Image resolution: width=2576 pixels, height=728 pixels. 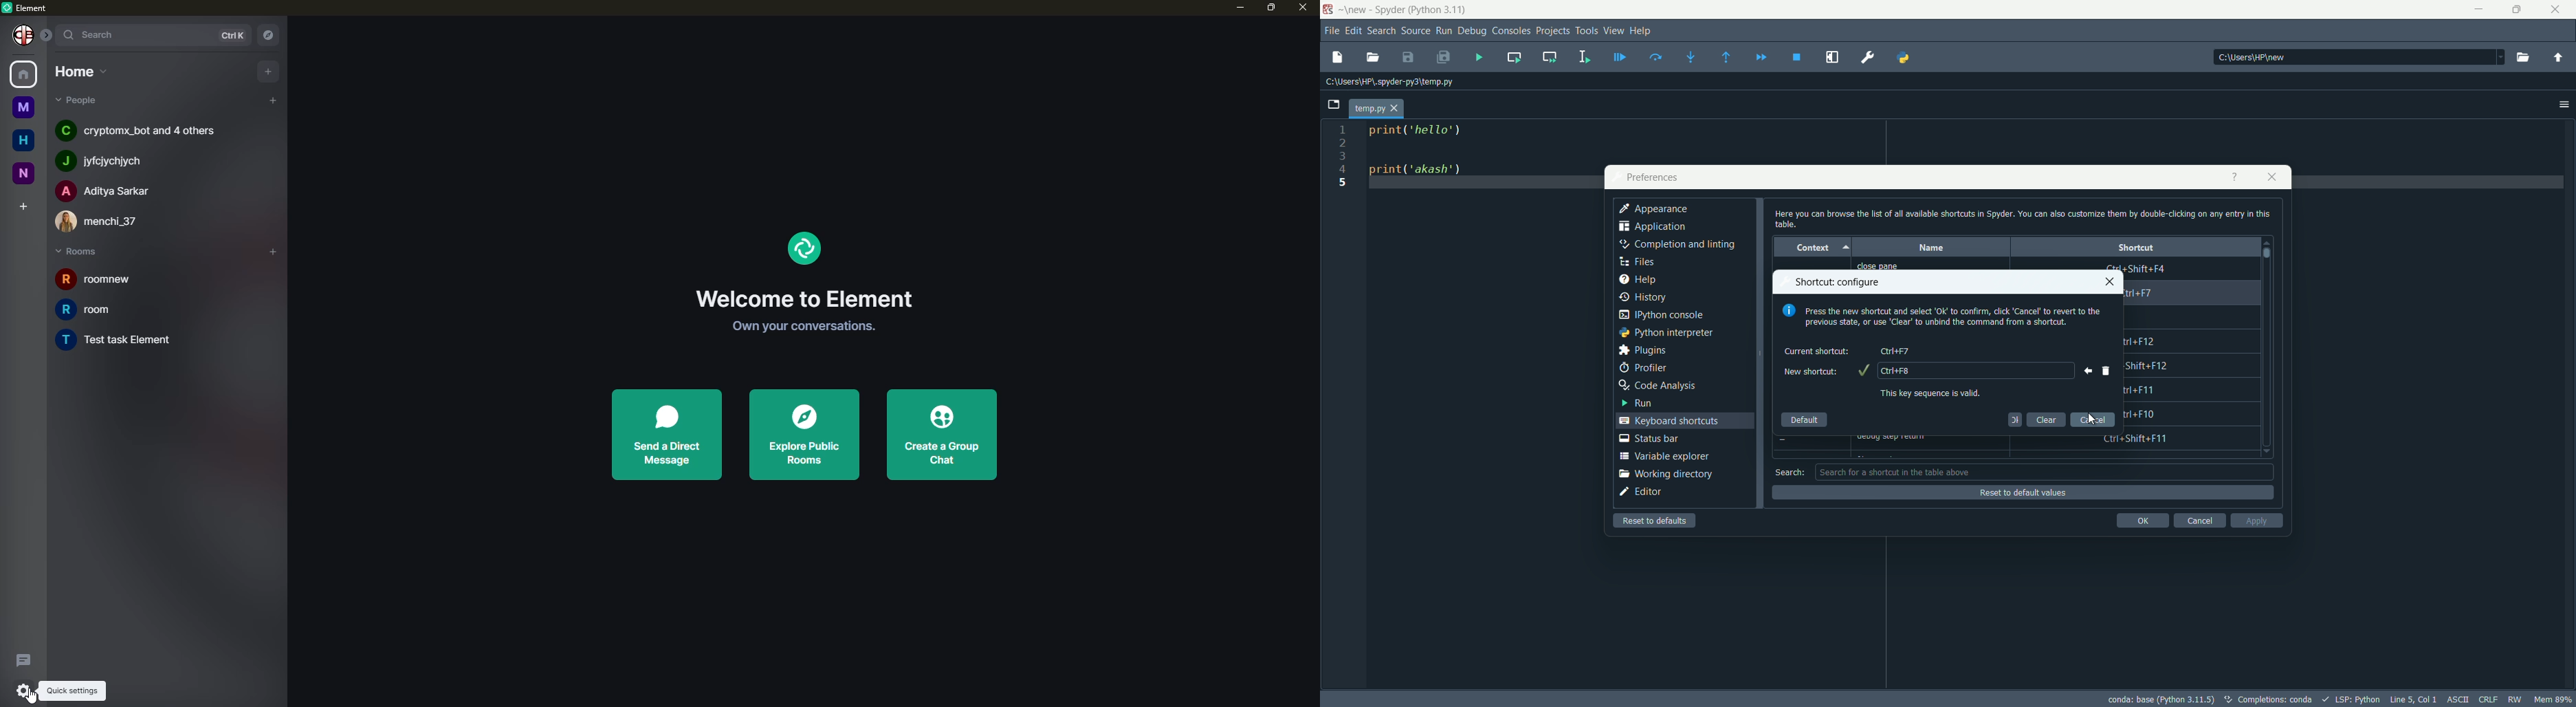 I want to click on search, so click(x=1789, y=472).